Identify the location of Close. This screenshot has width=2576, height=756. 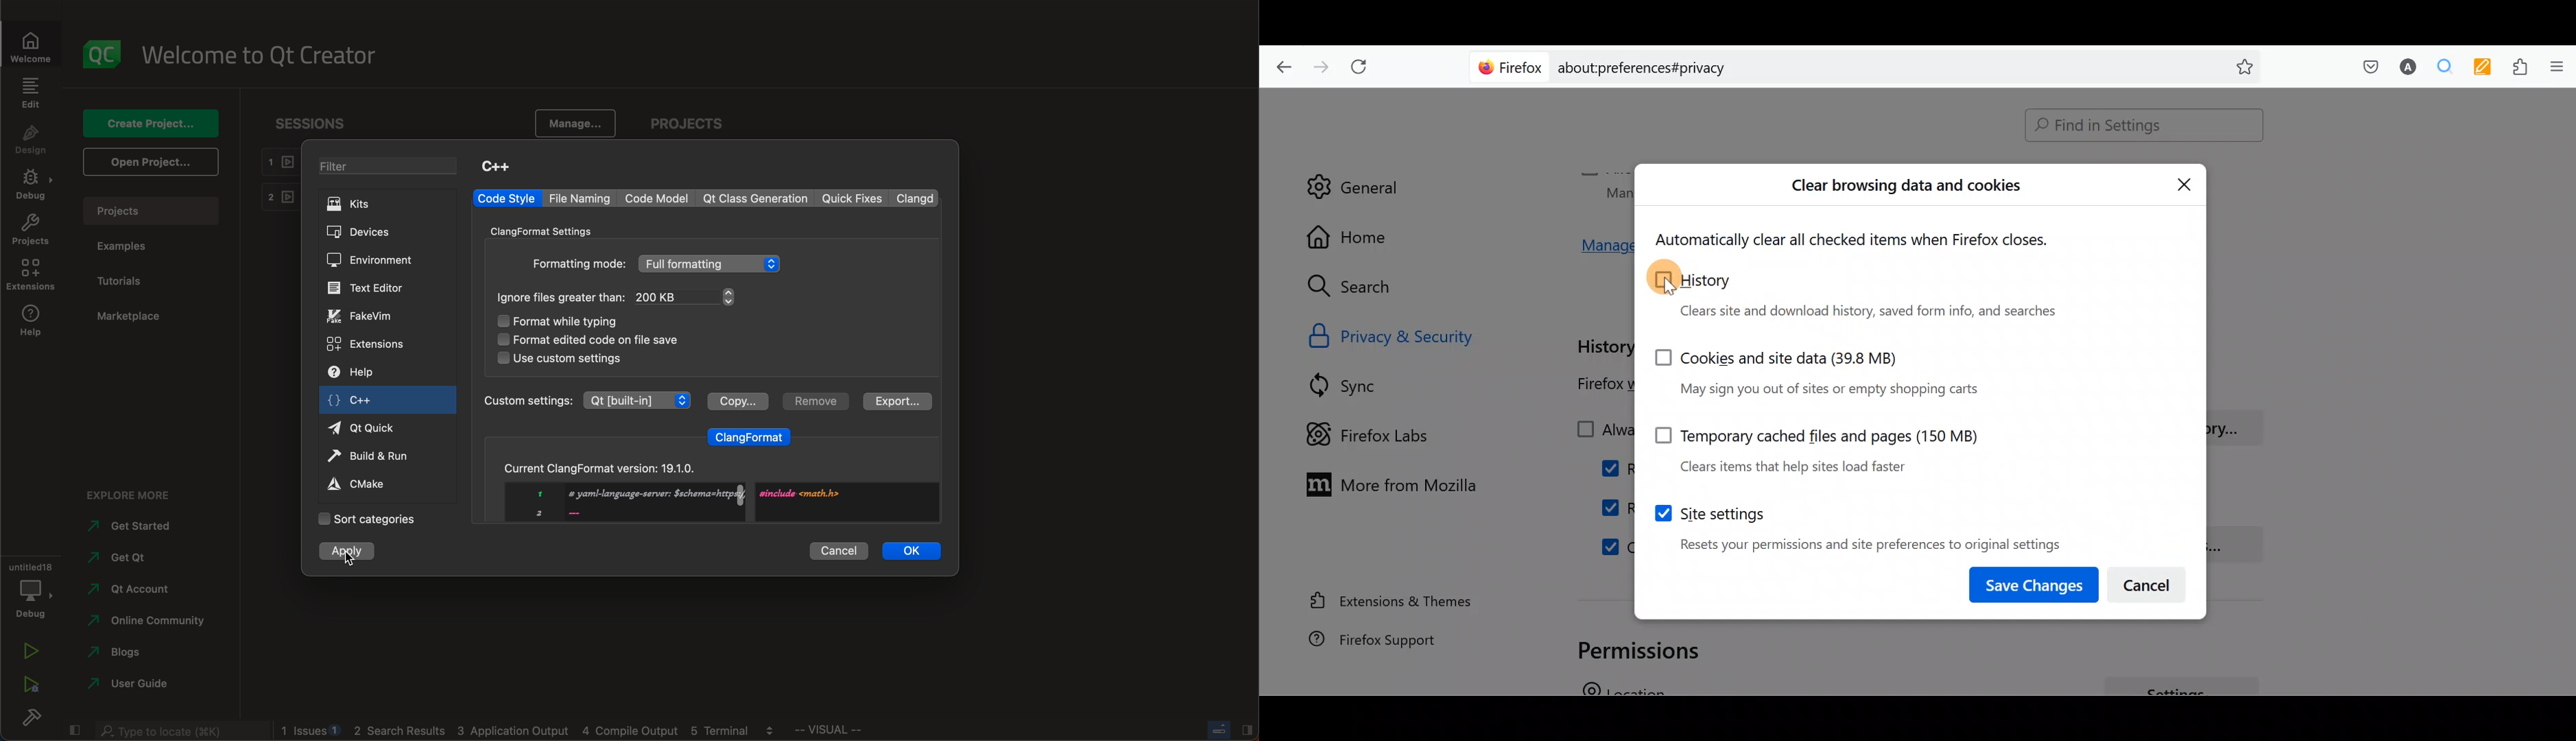
(2184, 183).